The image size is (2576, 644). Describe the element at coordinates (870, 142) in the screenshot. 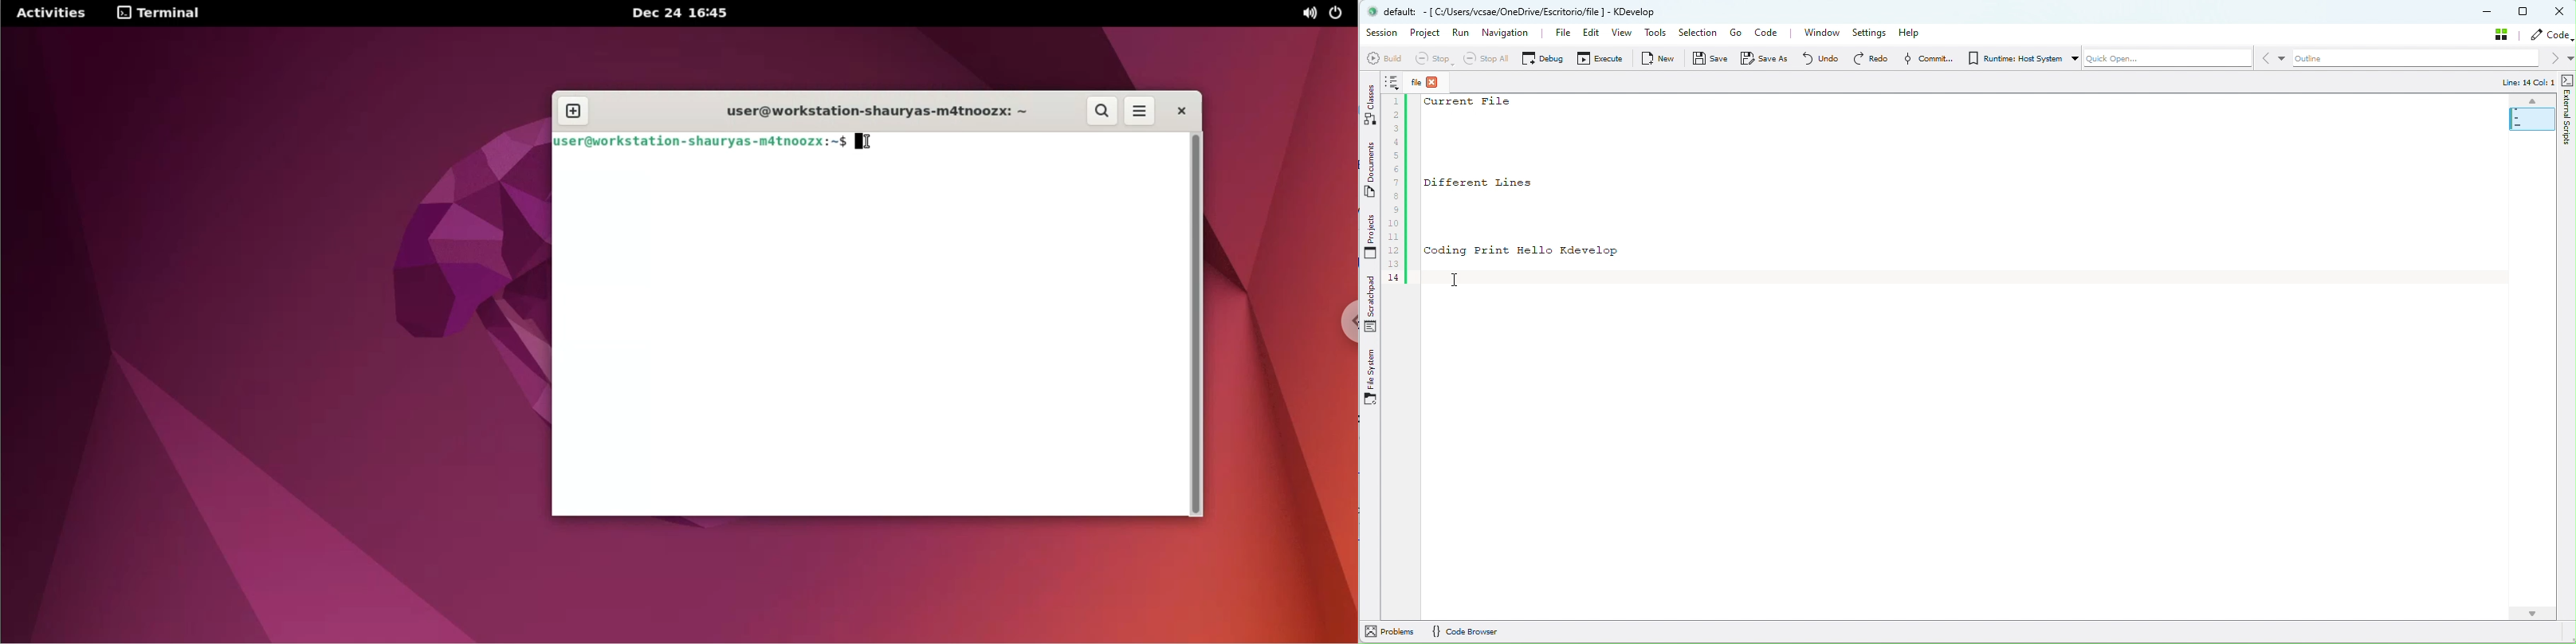

I see `cursor` at that location.